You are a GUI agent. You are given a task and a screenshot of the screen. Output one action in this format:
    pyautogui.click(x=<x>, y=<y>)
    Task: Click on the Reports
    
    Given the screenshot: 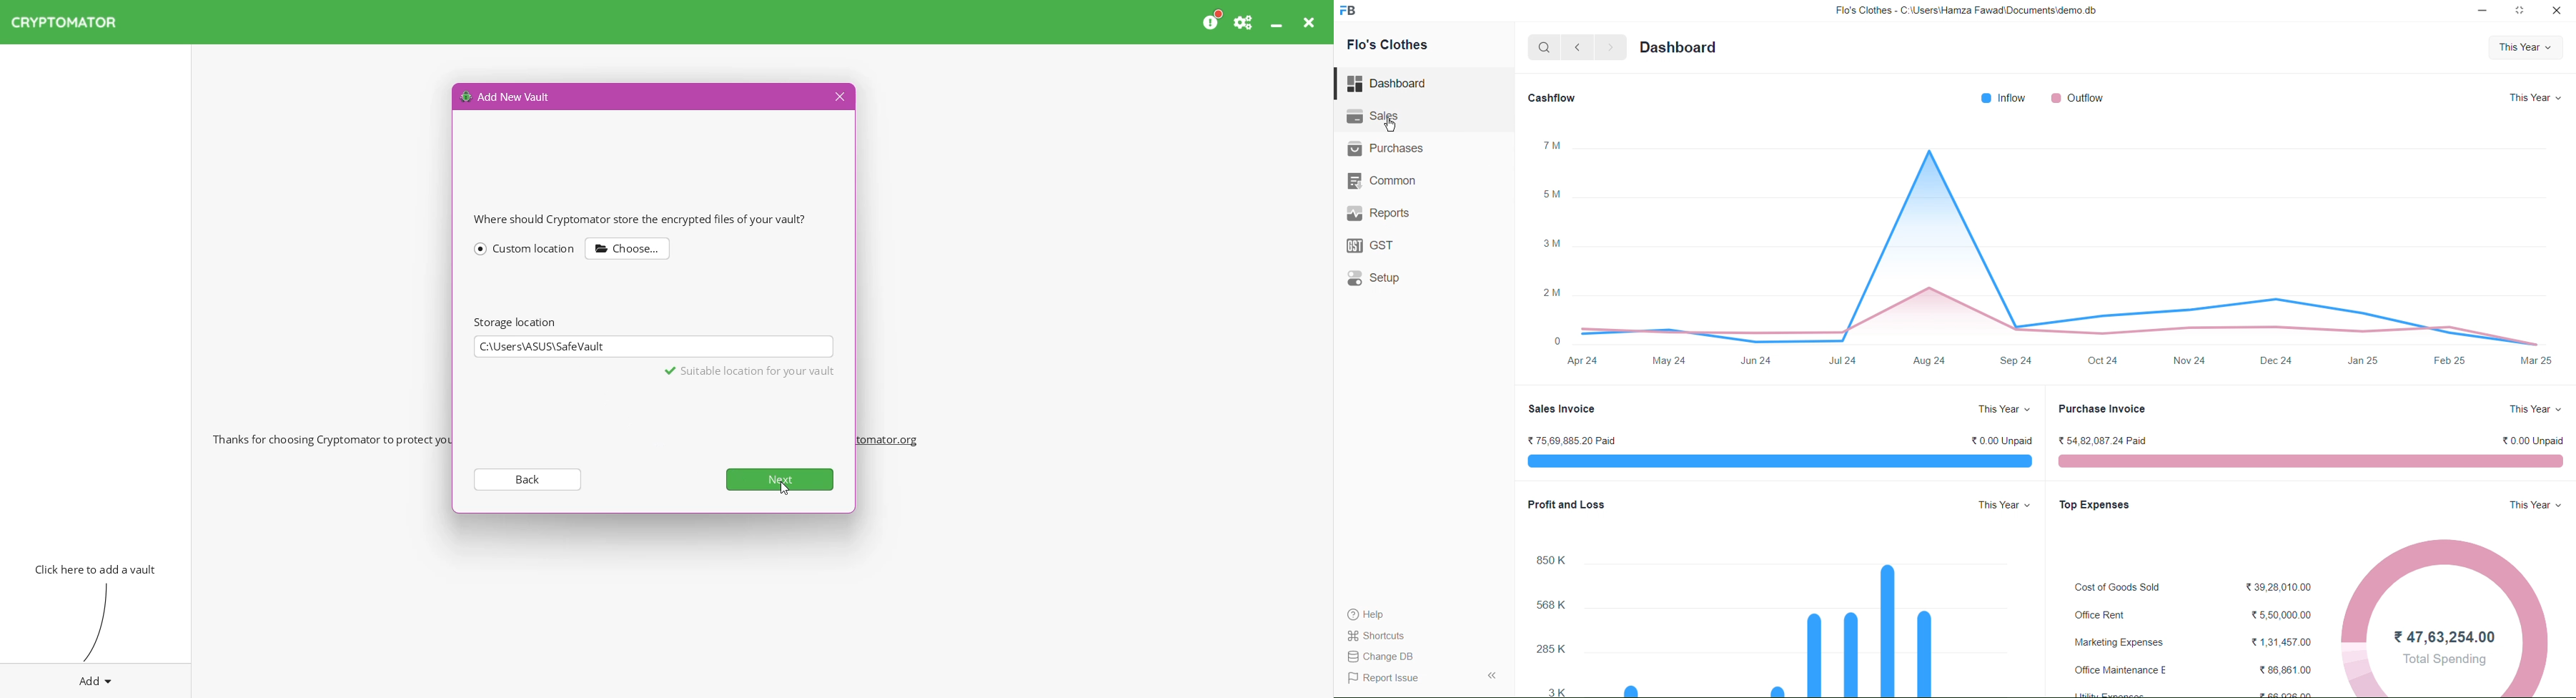 What is the action you would take?
    pyautogui.click(x=1377, y=214)
    